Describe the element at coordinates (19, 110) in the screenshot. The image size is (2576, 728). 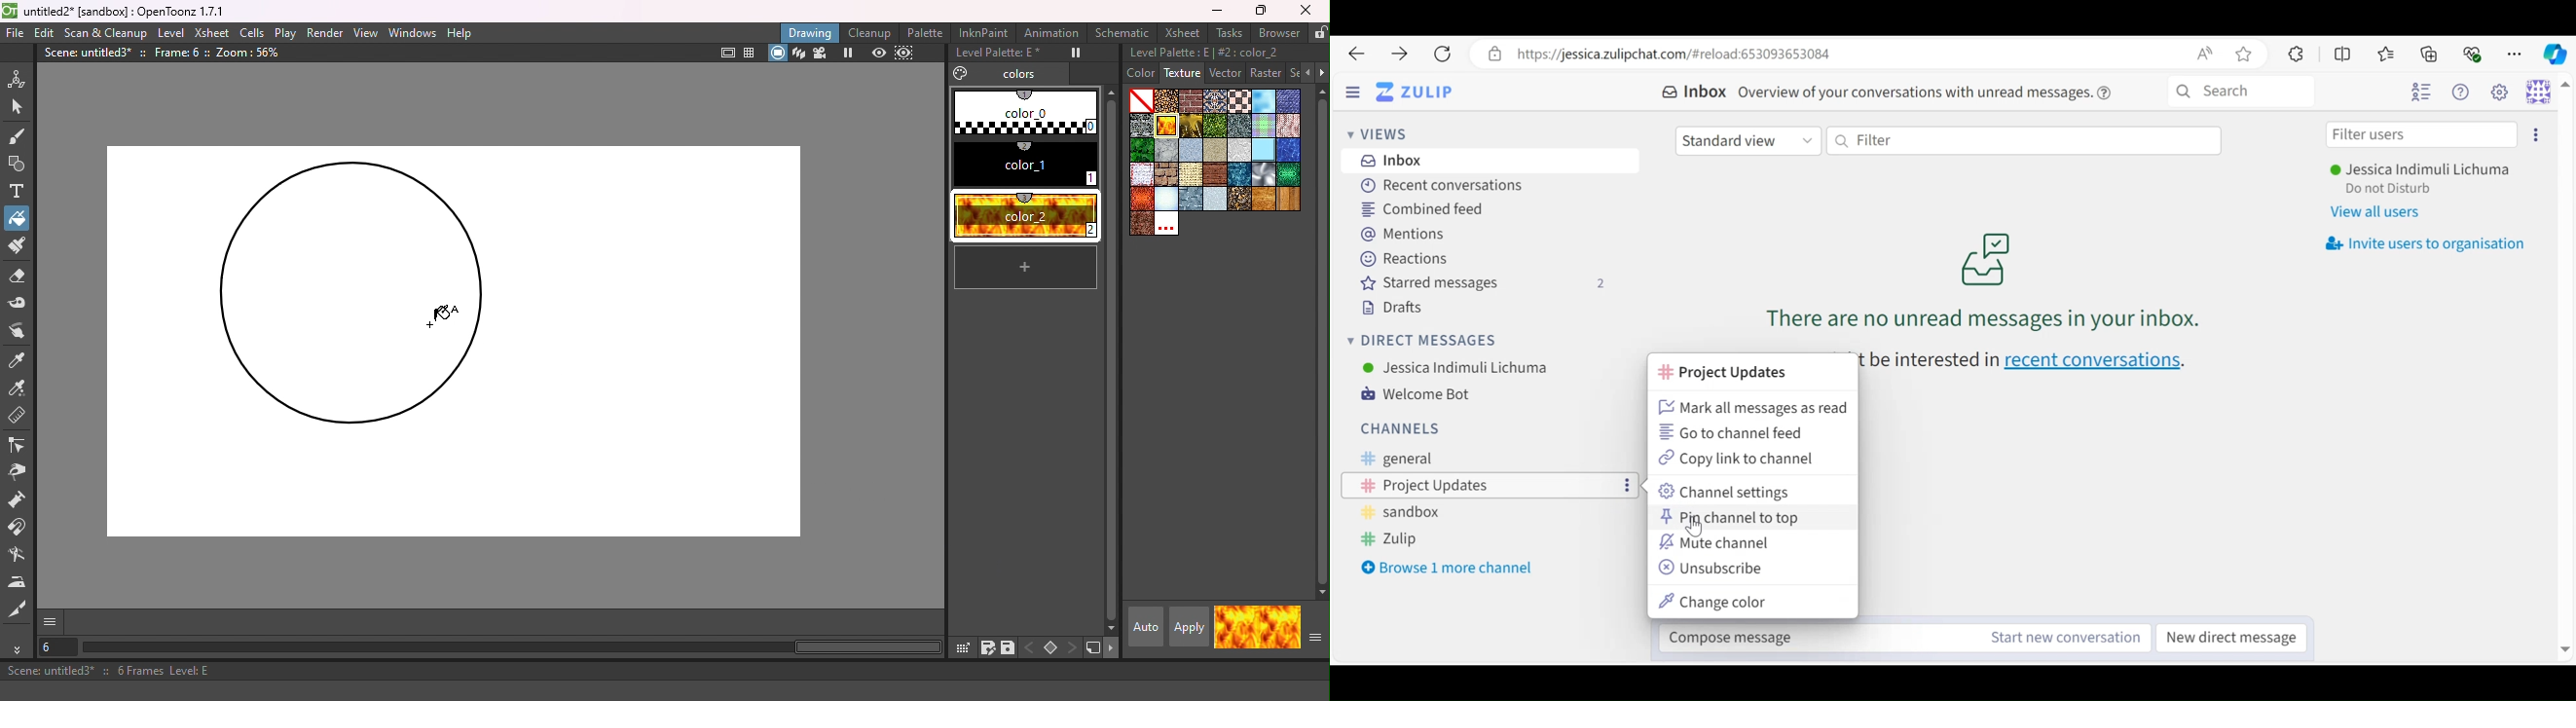
I see `Selection tool` at that location.